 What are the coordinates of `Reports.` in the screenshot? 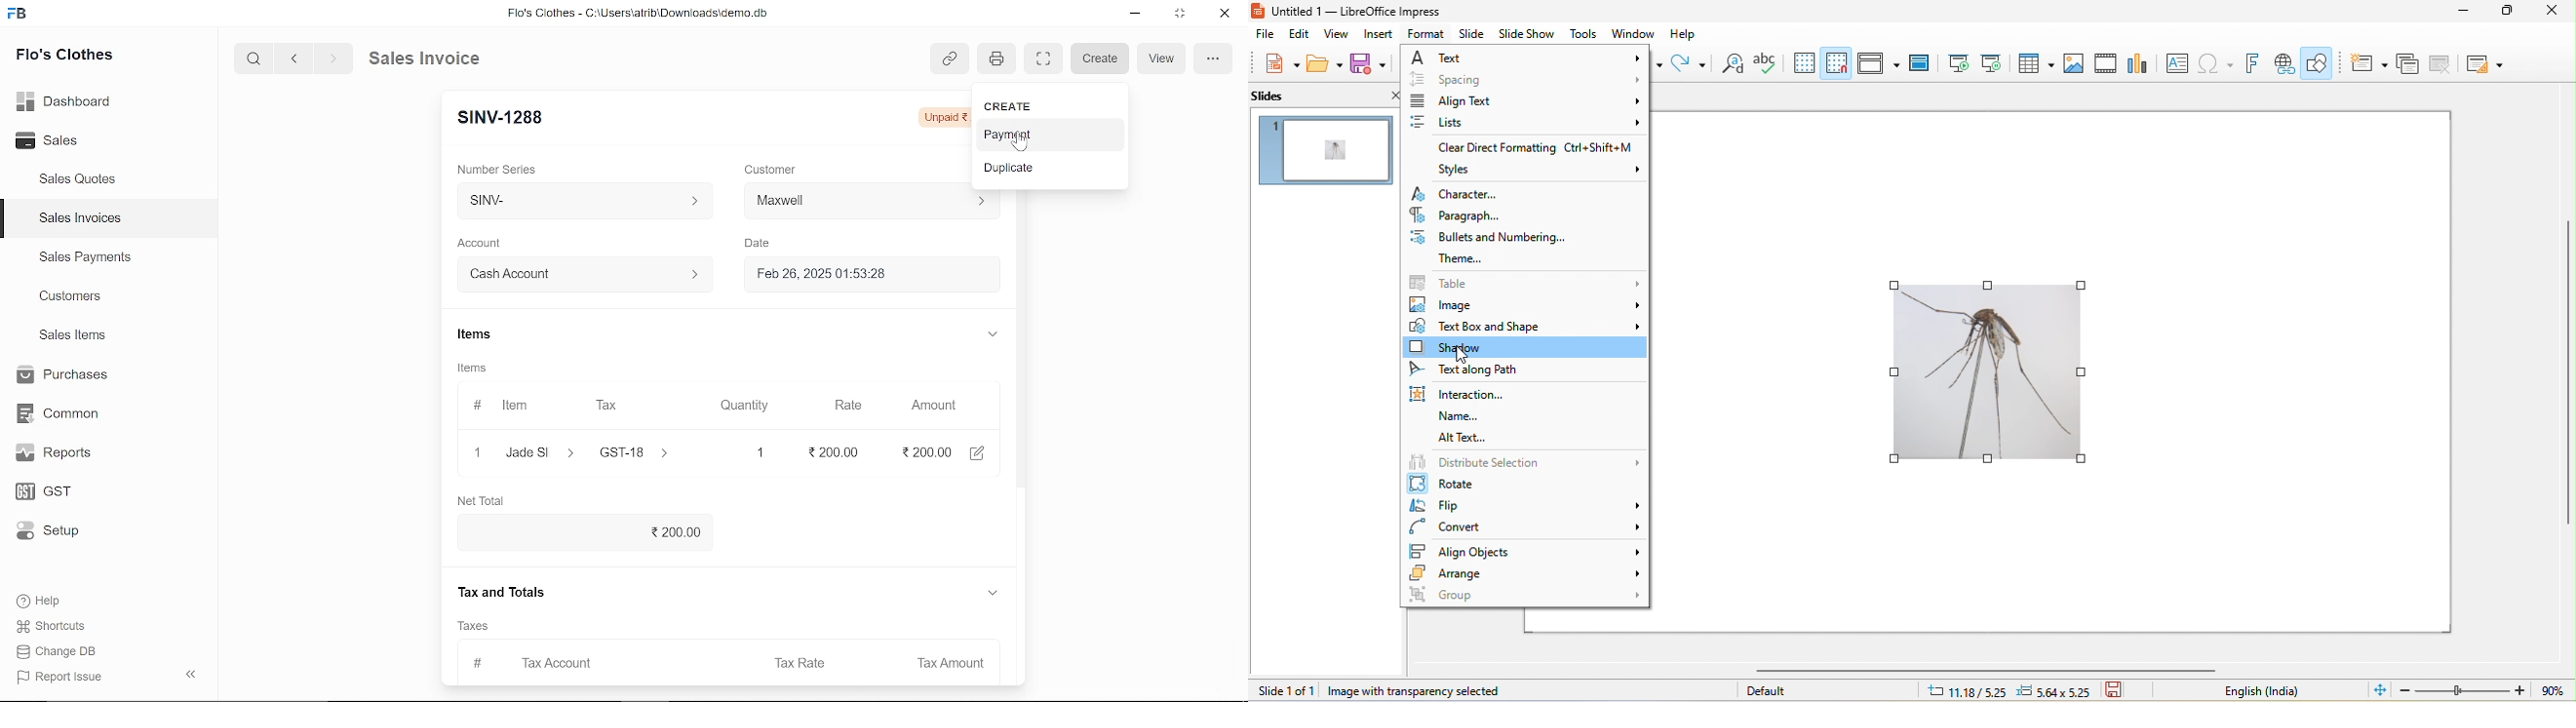 It's located at (61, 452).